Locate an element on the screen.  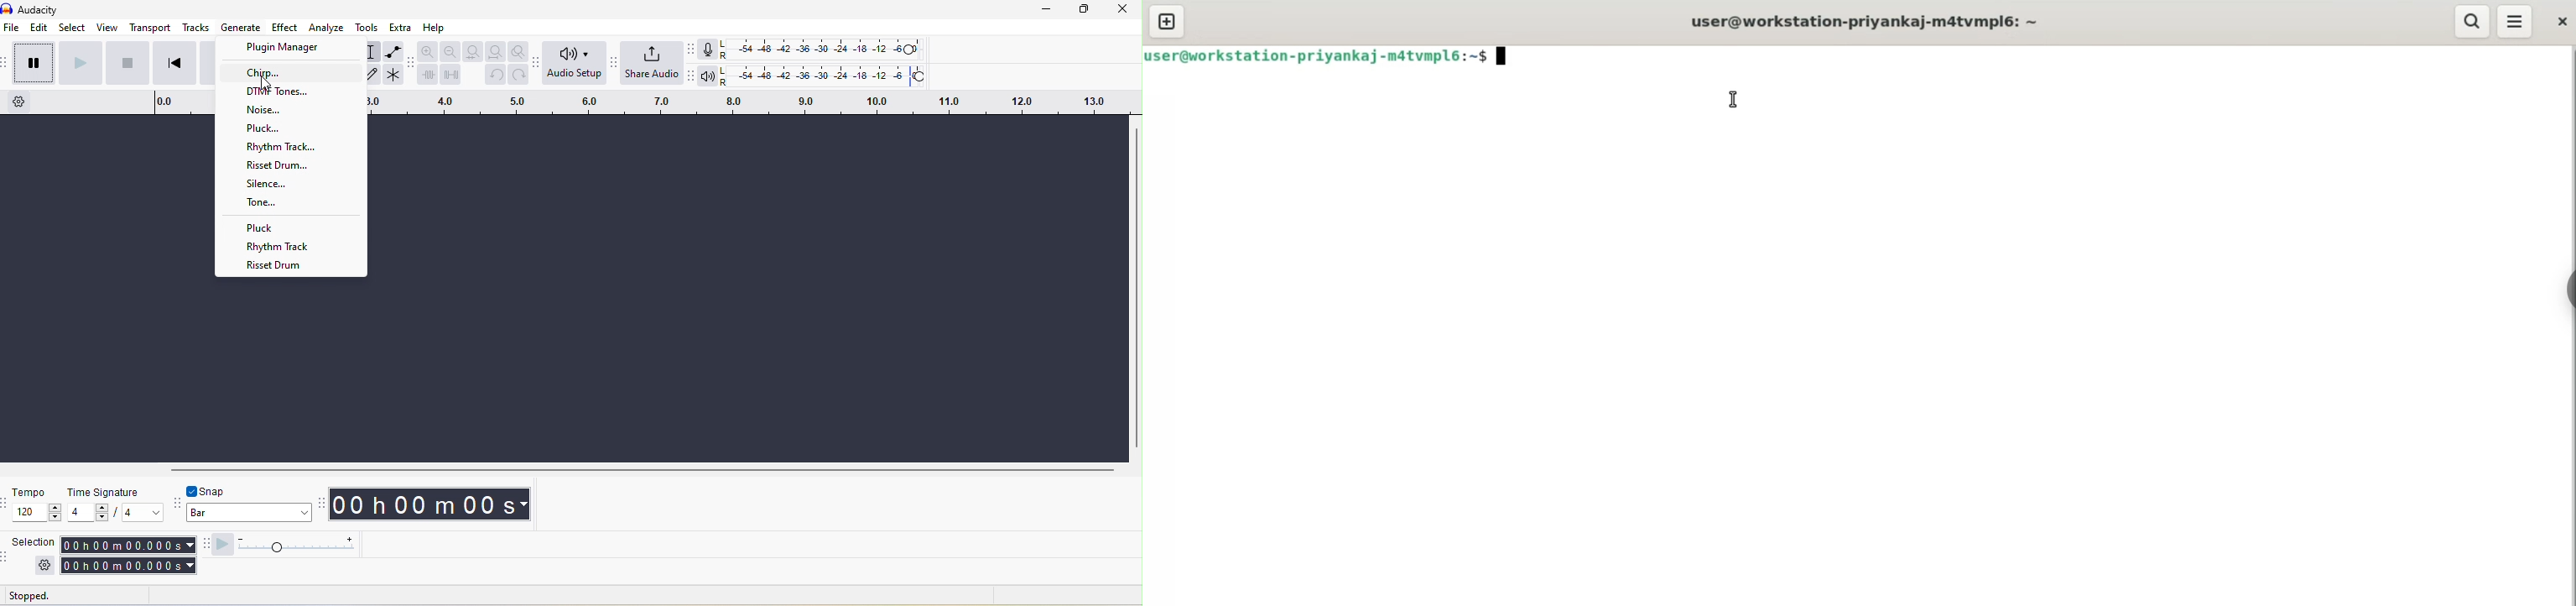
risset drum is located at coordinates (277, 165).